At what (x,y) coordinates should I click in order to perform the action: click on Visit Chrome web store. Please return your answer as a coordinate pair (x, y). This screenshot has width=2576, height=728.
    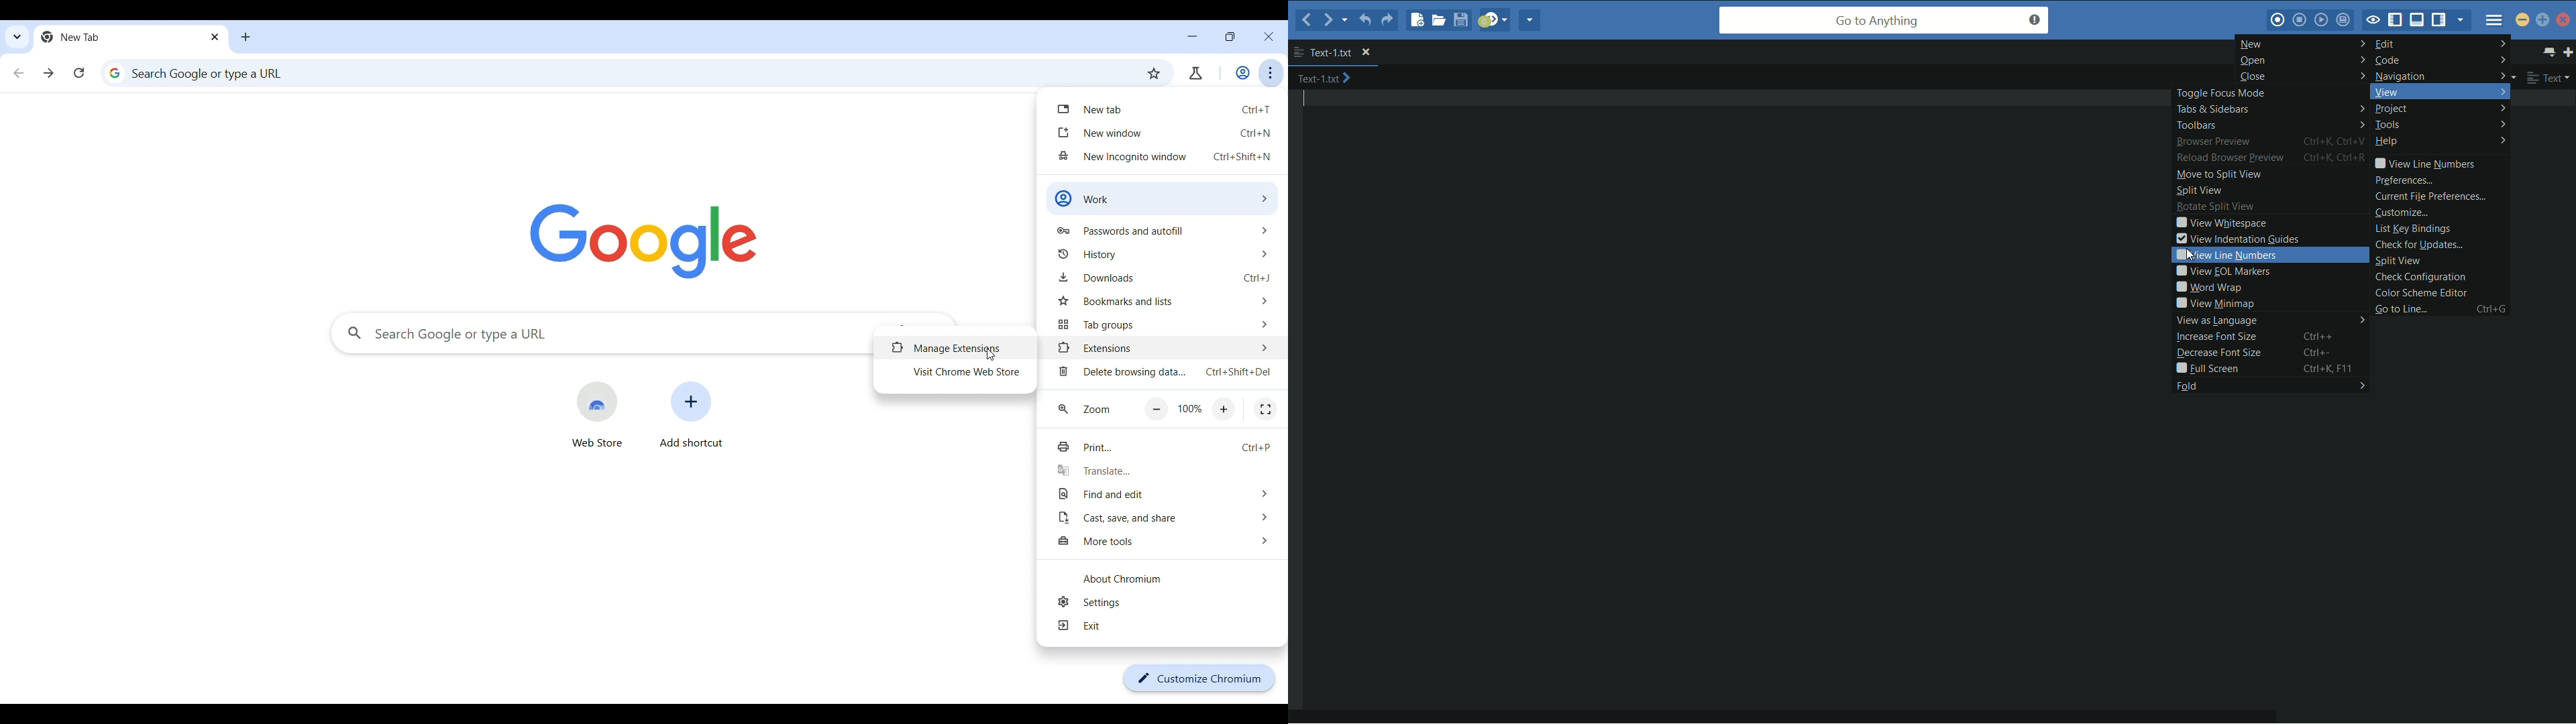
    Looking at the image, I should click on (956, 372).